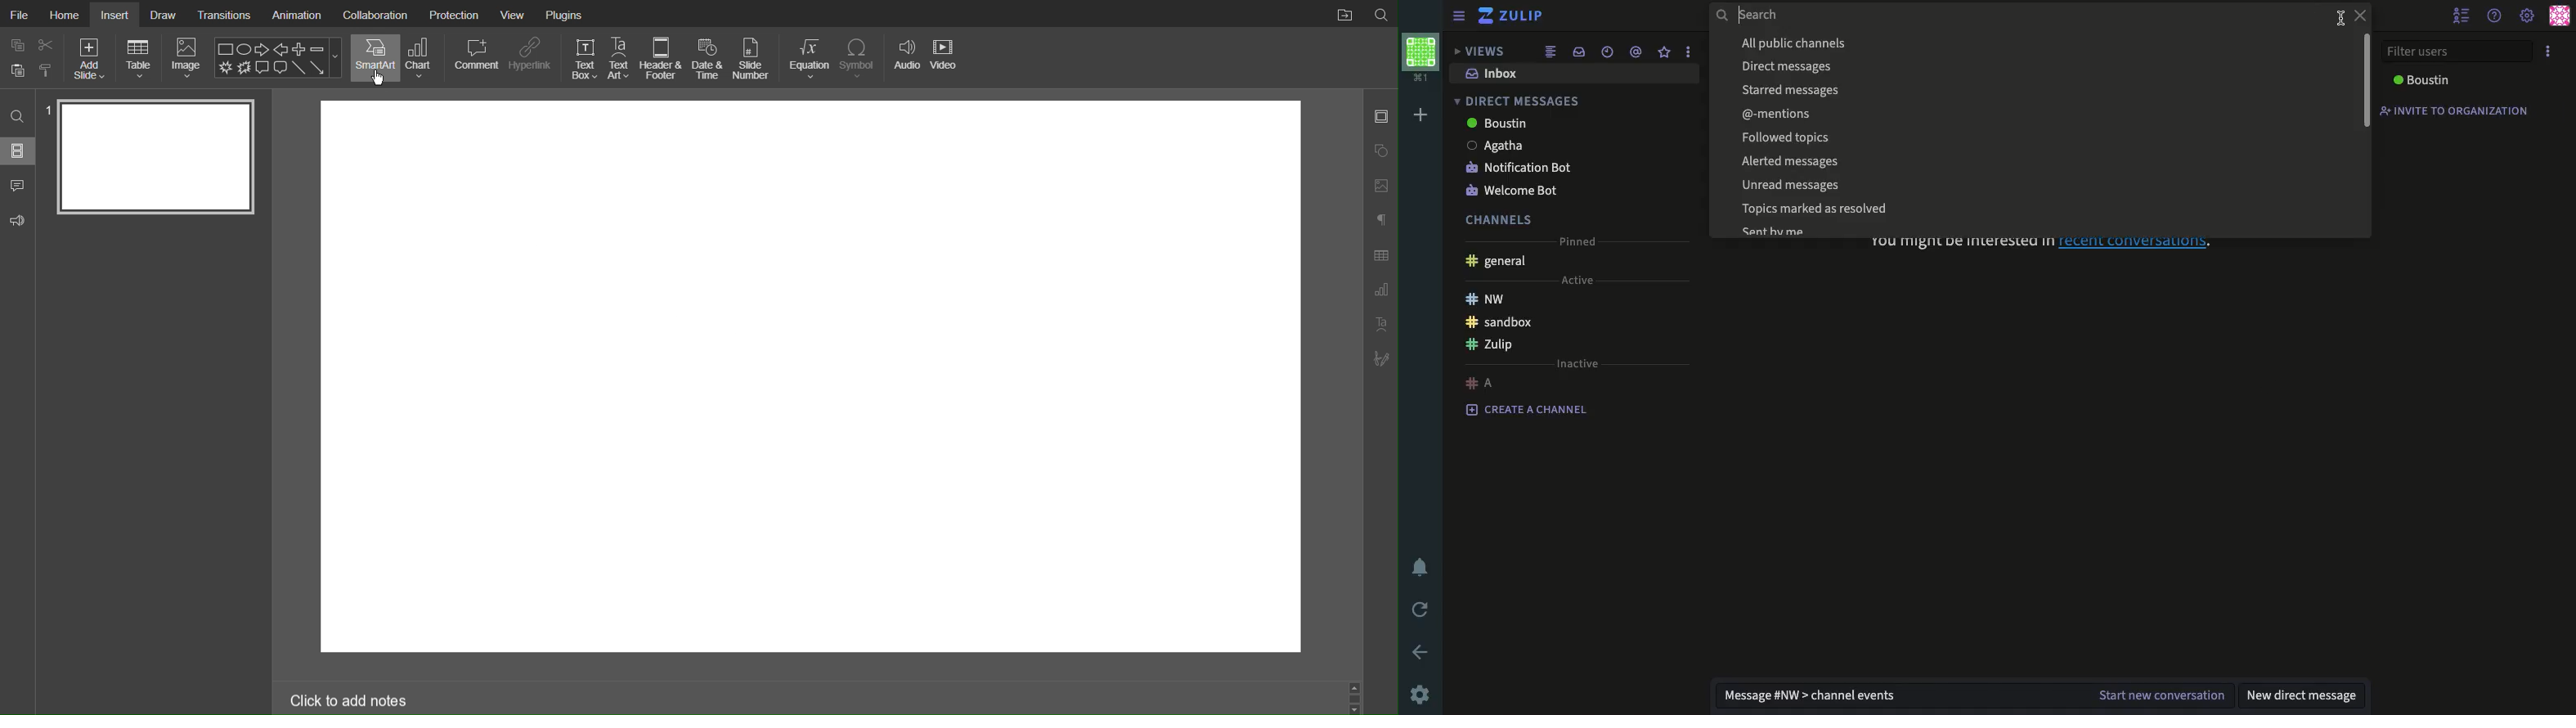 The image size is (2576, 728). What do you see at coordinates (2160, 695) in the screenshot?
I see `start new conversation` at bounding box center [2160, 695].